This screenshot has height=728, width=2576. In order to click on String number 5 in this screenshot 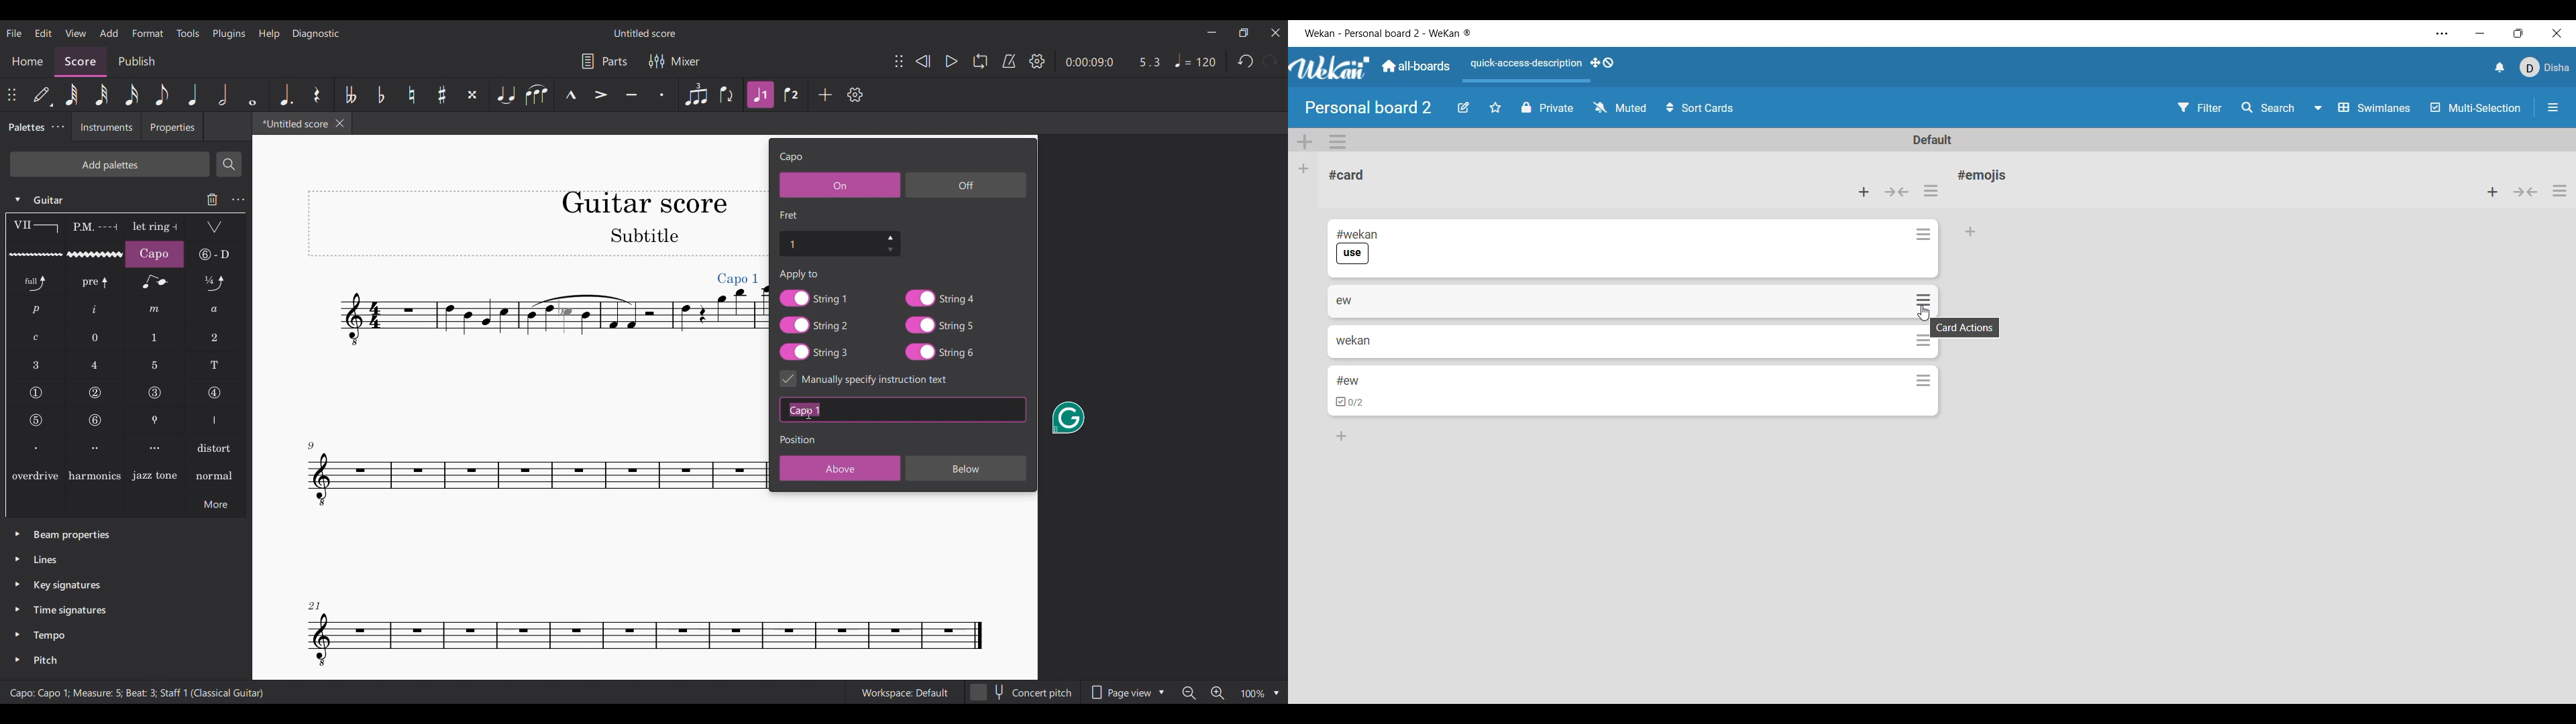, I will do `click(36, 420)`.